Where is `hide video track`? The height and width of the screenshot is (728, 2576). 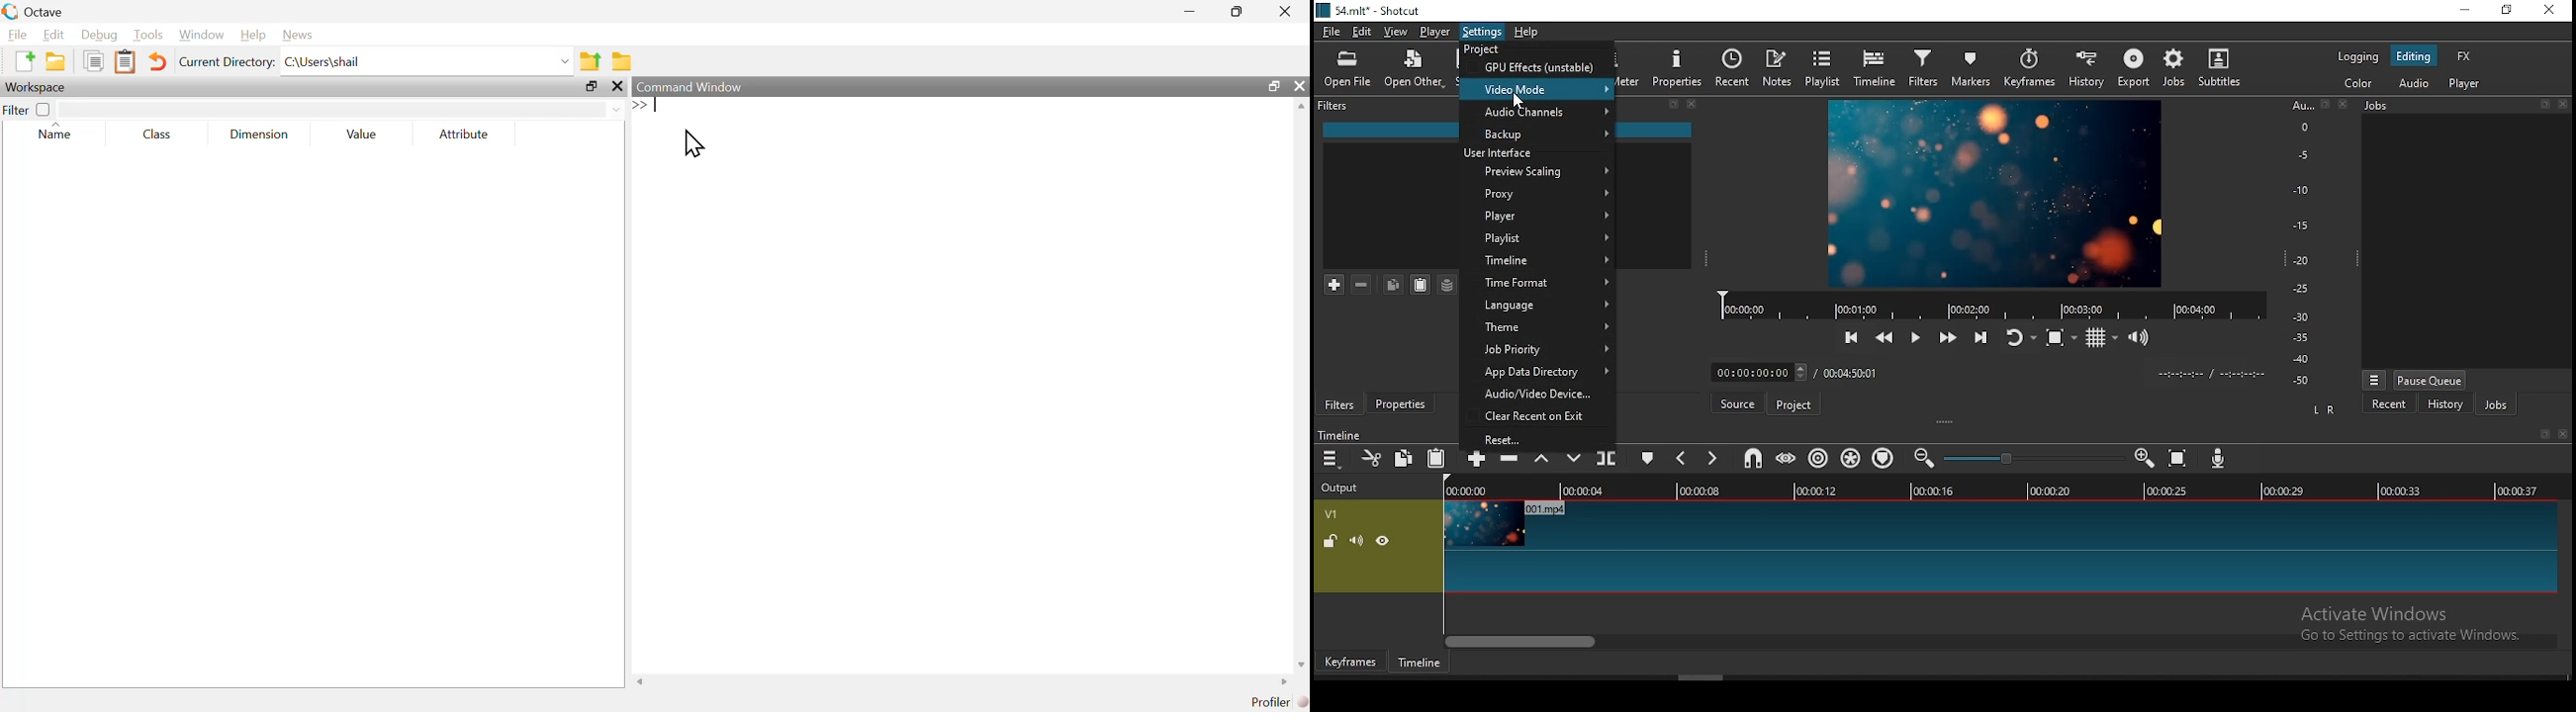 hide video track is located at coordinates (1383, 539).